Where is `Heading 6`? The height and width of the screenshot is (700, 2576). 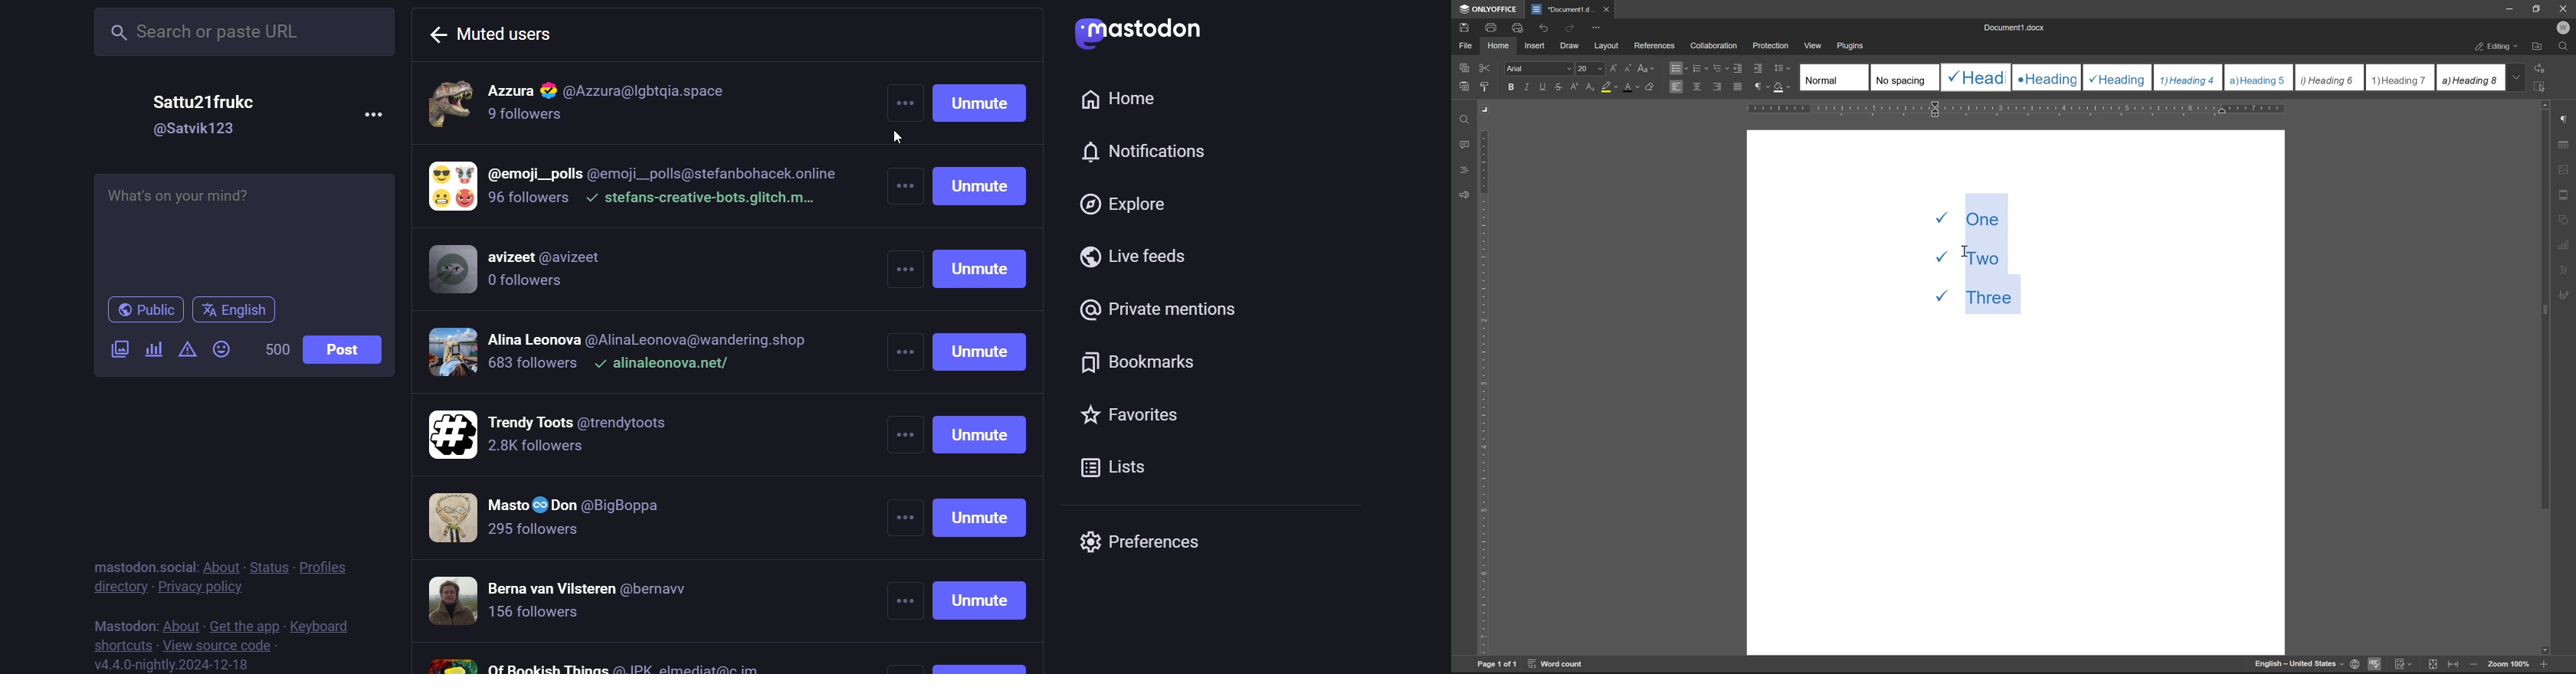 Heading 6 is located at coordinates (2329, 78).